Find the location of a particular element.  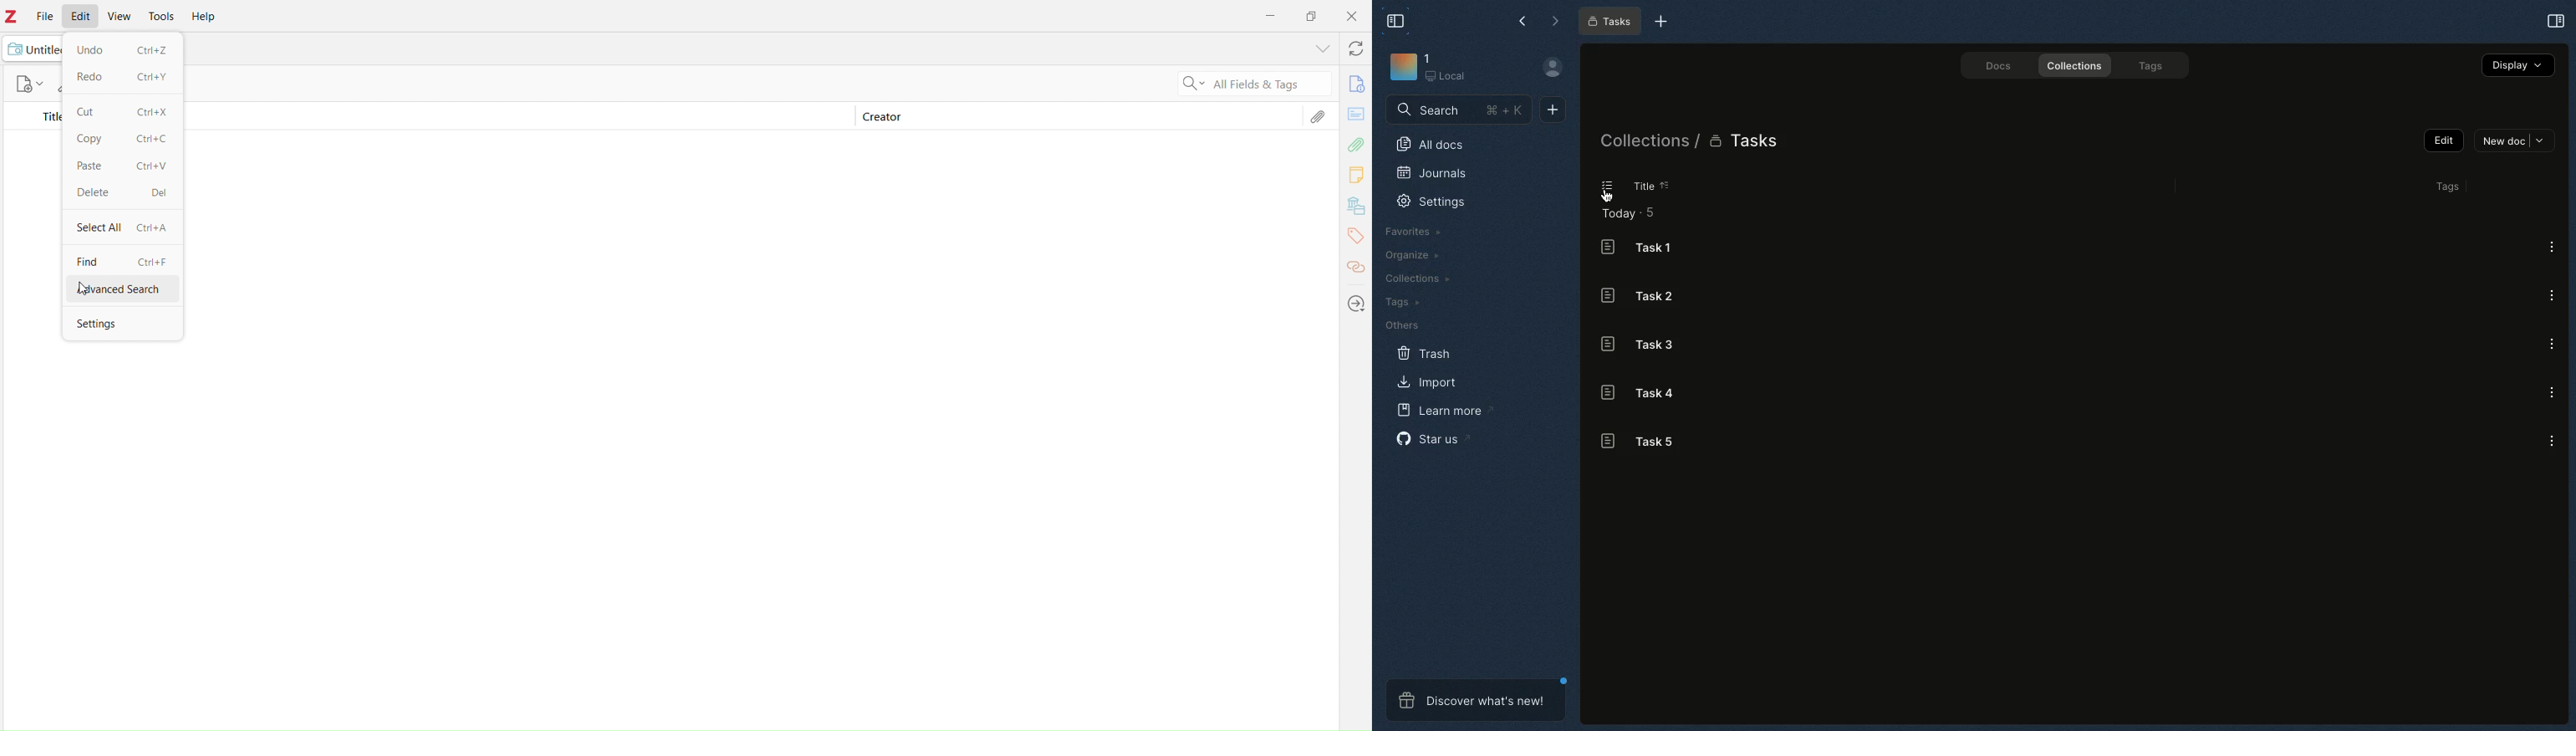

Redo is located at coordinates (123, 79).